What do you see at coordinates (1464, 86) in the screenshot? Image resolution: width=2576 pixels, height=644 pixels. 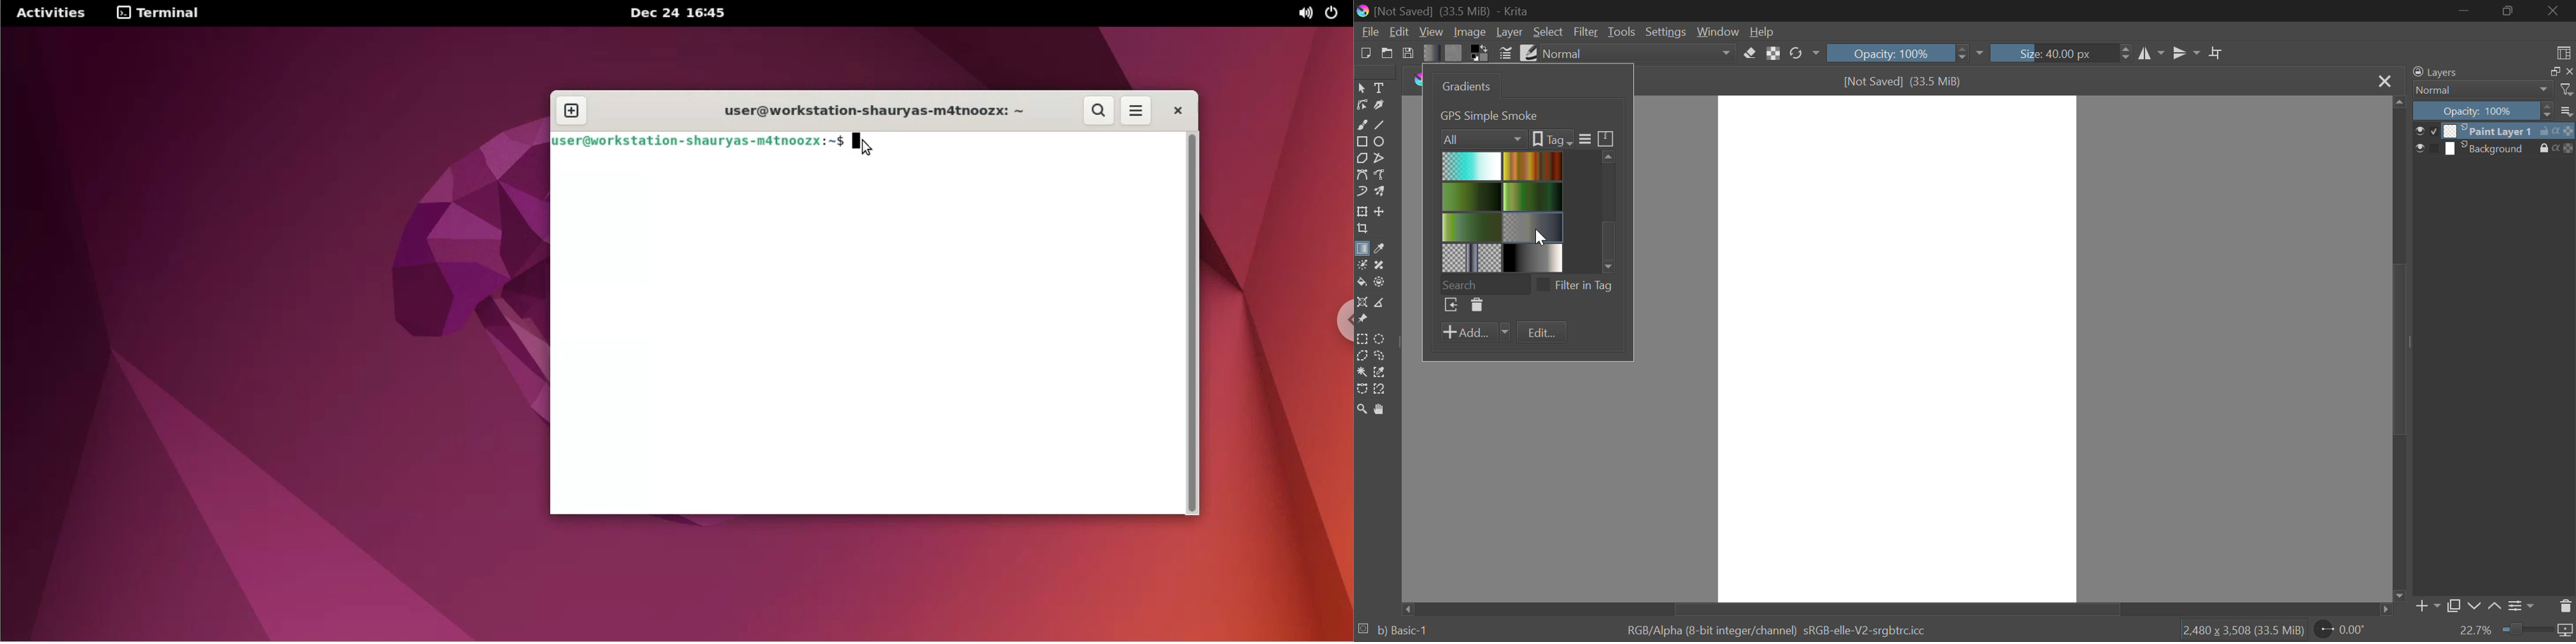 I see `Gradients` at bounding box center [1464, 86].